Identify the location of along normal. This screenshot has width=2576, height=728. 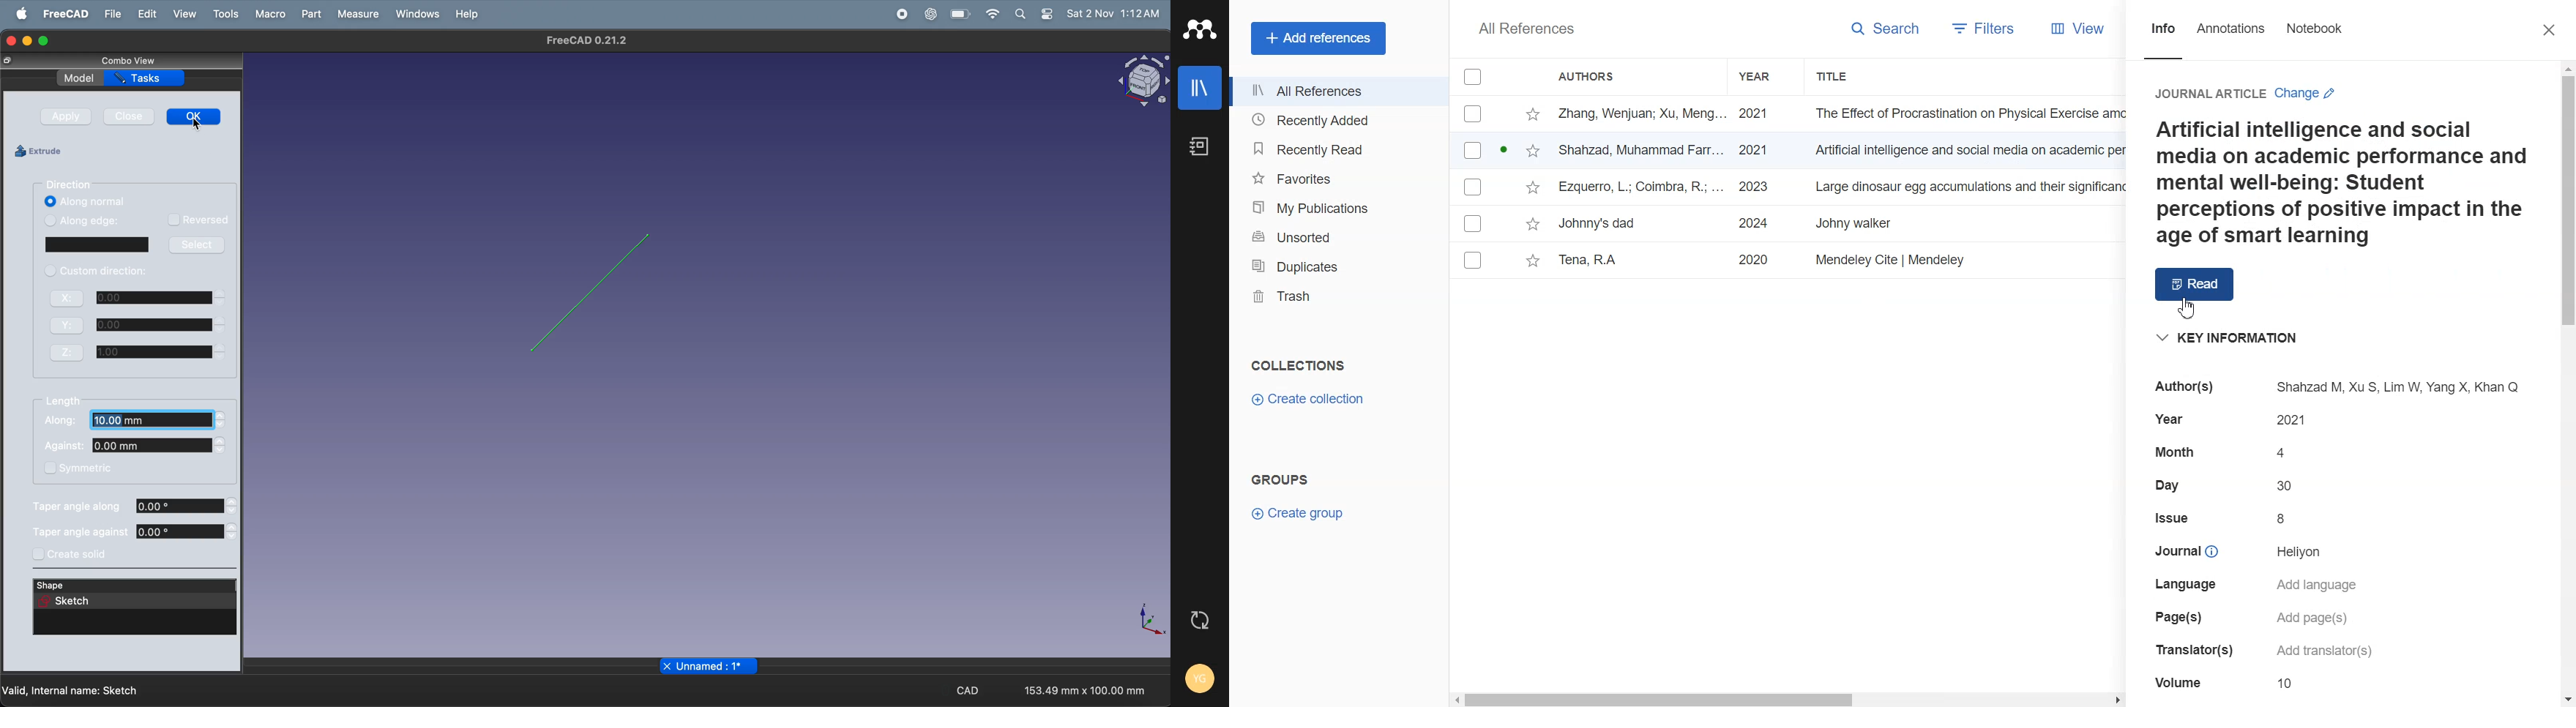
(88, 203).